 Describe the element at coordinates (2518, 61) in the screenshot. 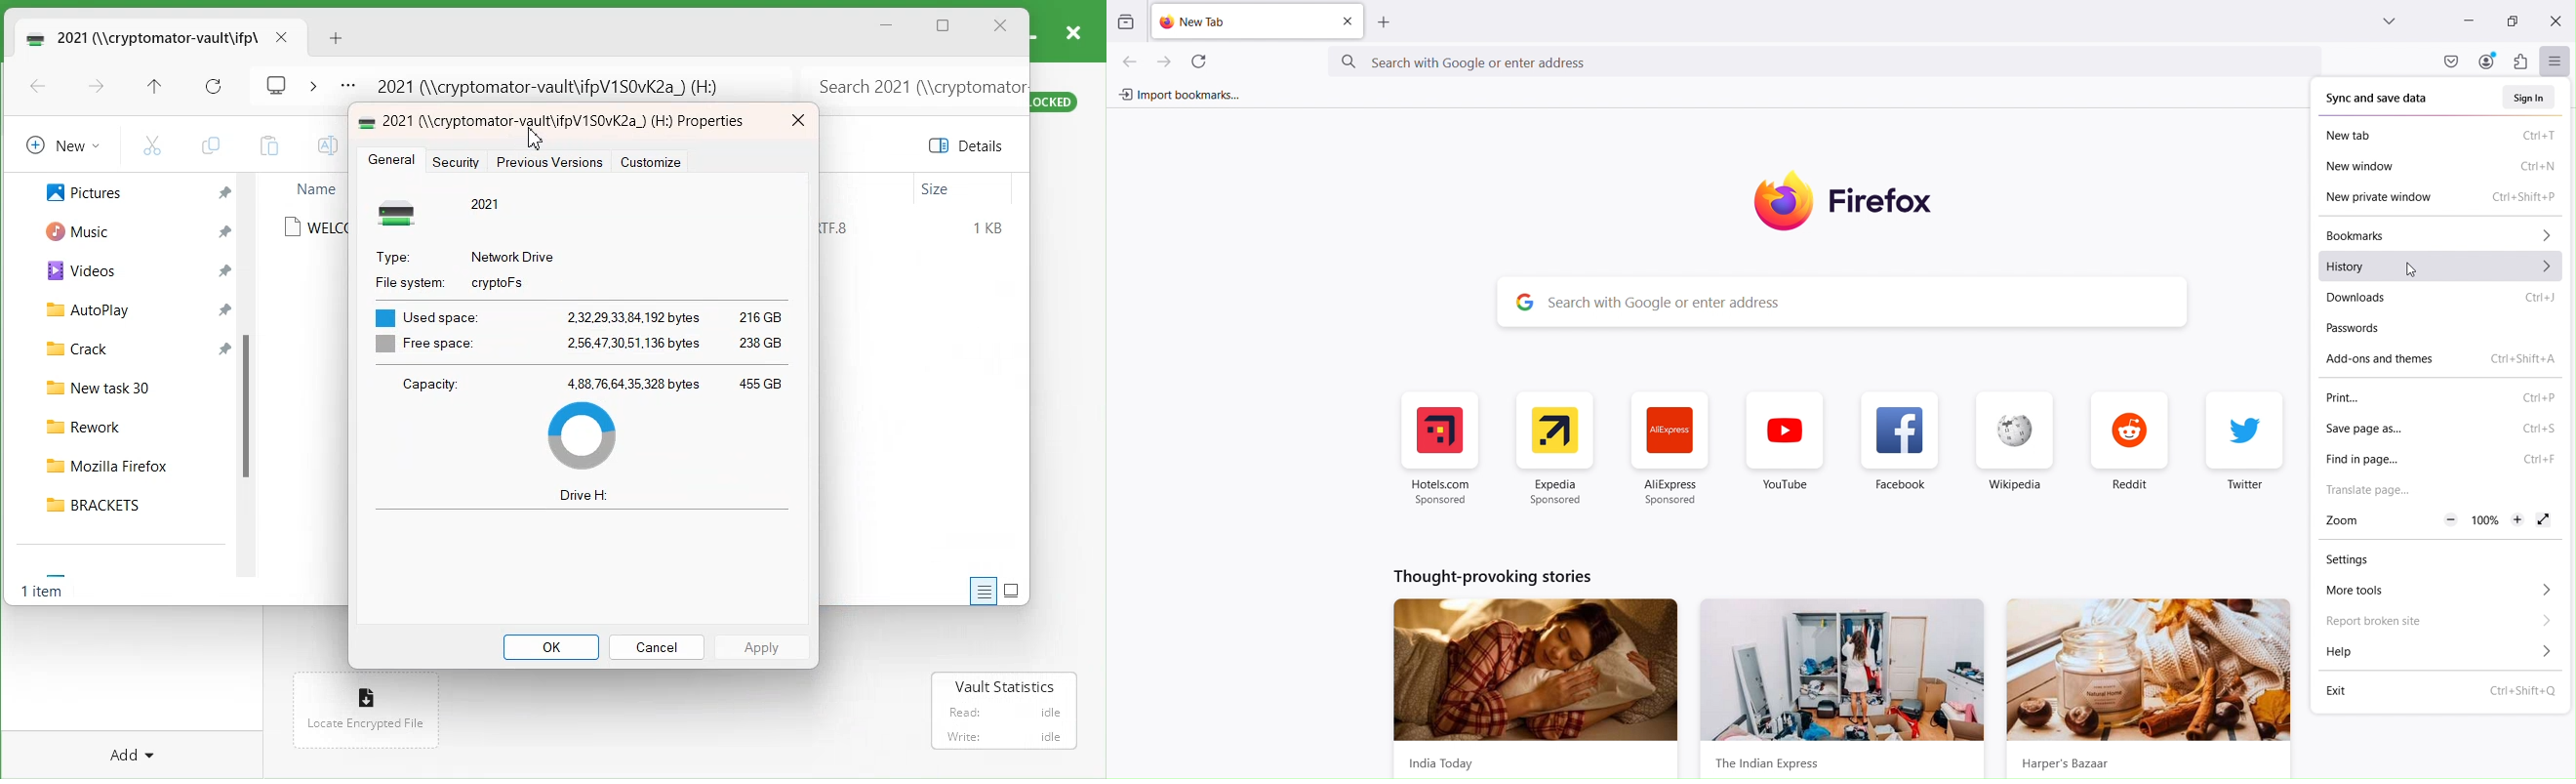

I see `Extensions` at that location.